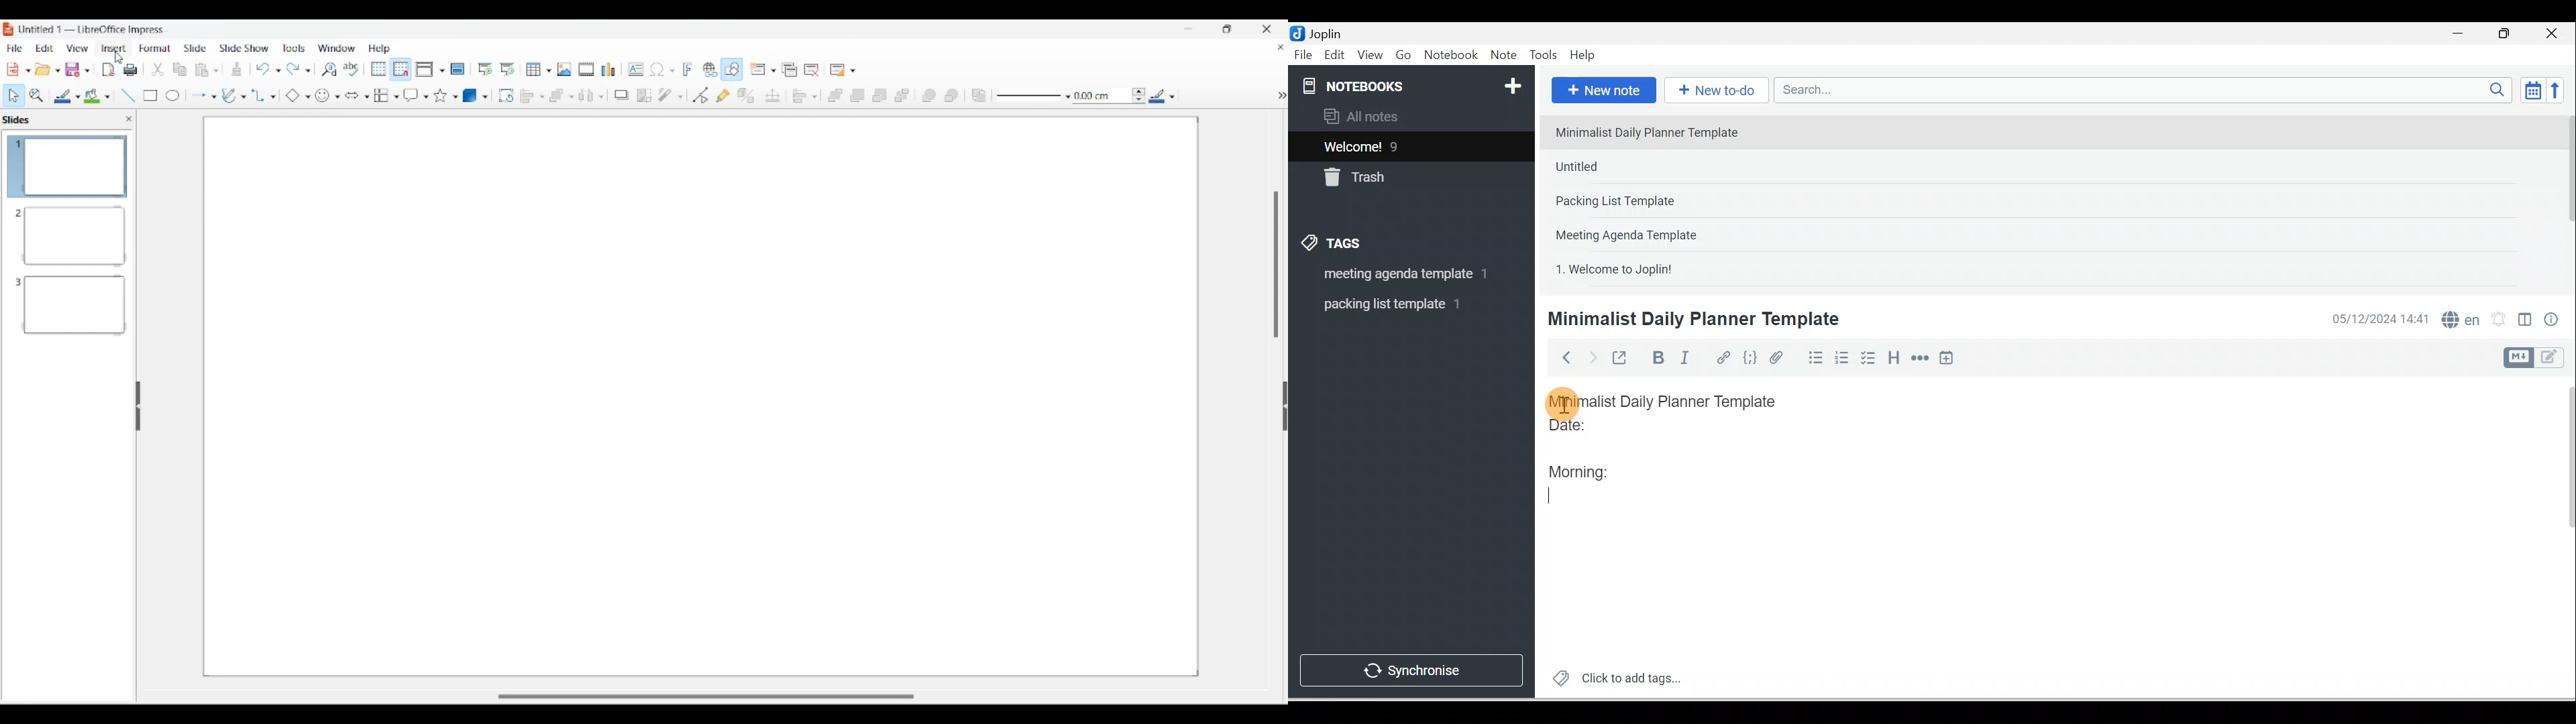  I want to click on Synchronise, so click(1410, 668).